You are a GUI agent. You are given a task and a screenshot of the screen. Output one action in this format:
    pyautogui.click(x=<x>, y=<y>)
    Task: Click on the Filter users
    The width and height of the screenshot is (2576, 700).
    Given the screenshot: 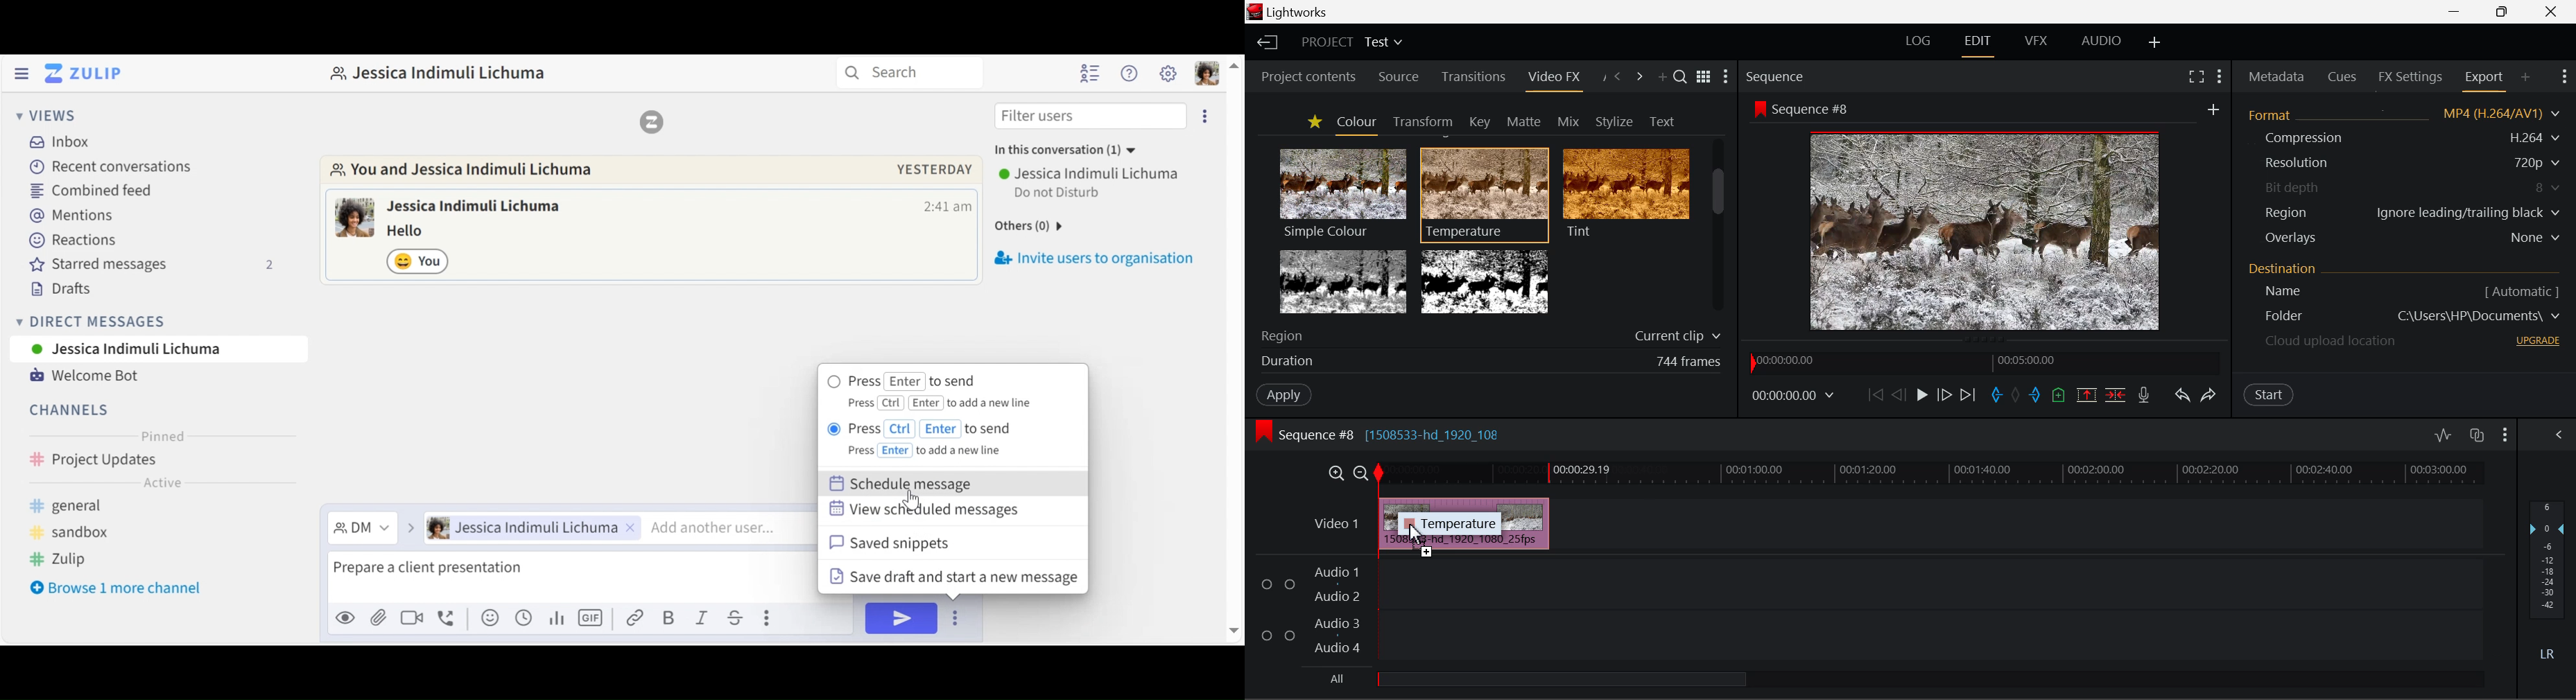 What is the action you would take?
    pyautogui.click(x=1090, y=115)
    